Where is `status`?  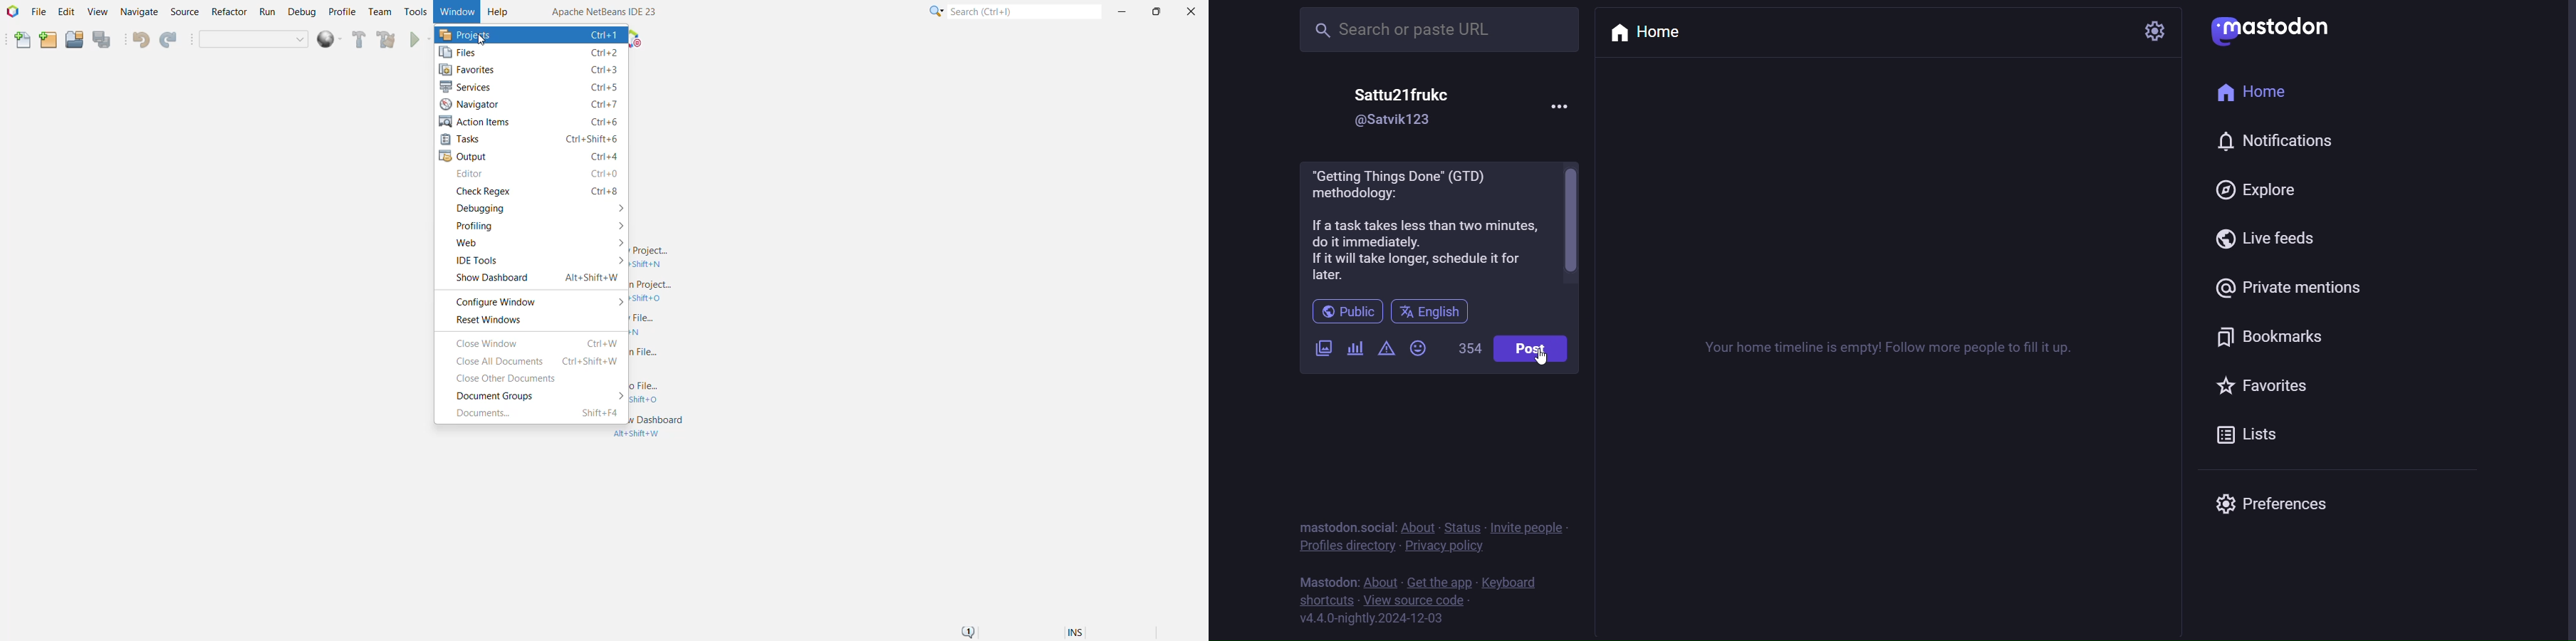
status is located at coordinates (1464, 528).